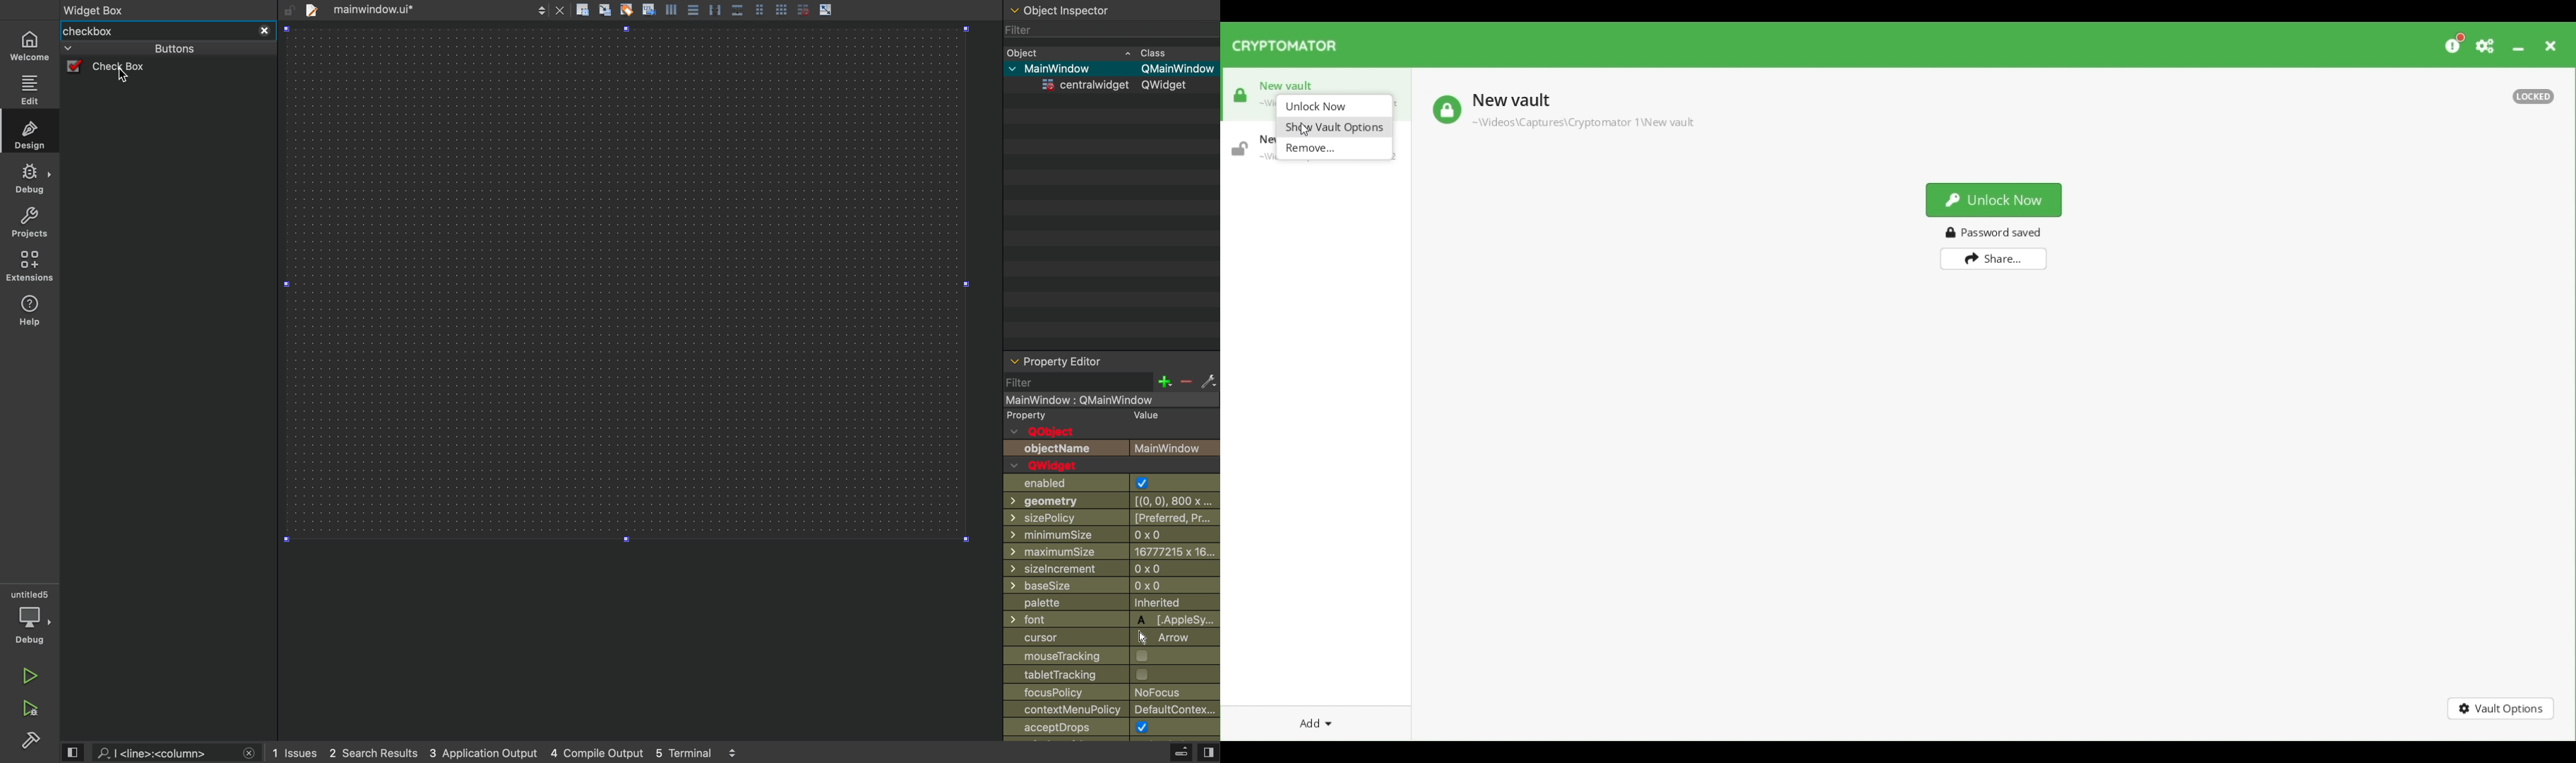 The height and width of the screenshot is (784, 2576). I want to click on filter, so click(1078, 382).